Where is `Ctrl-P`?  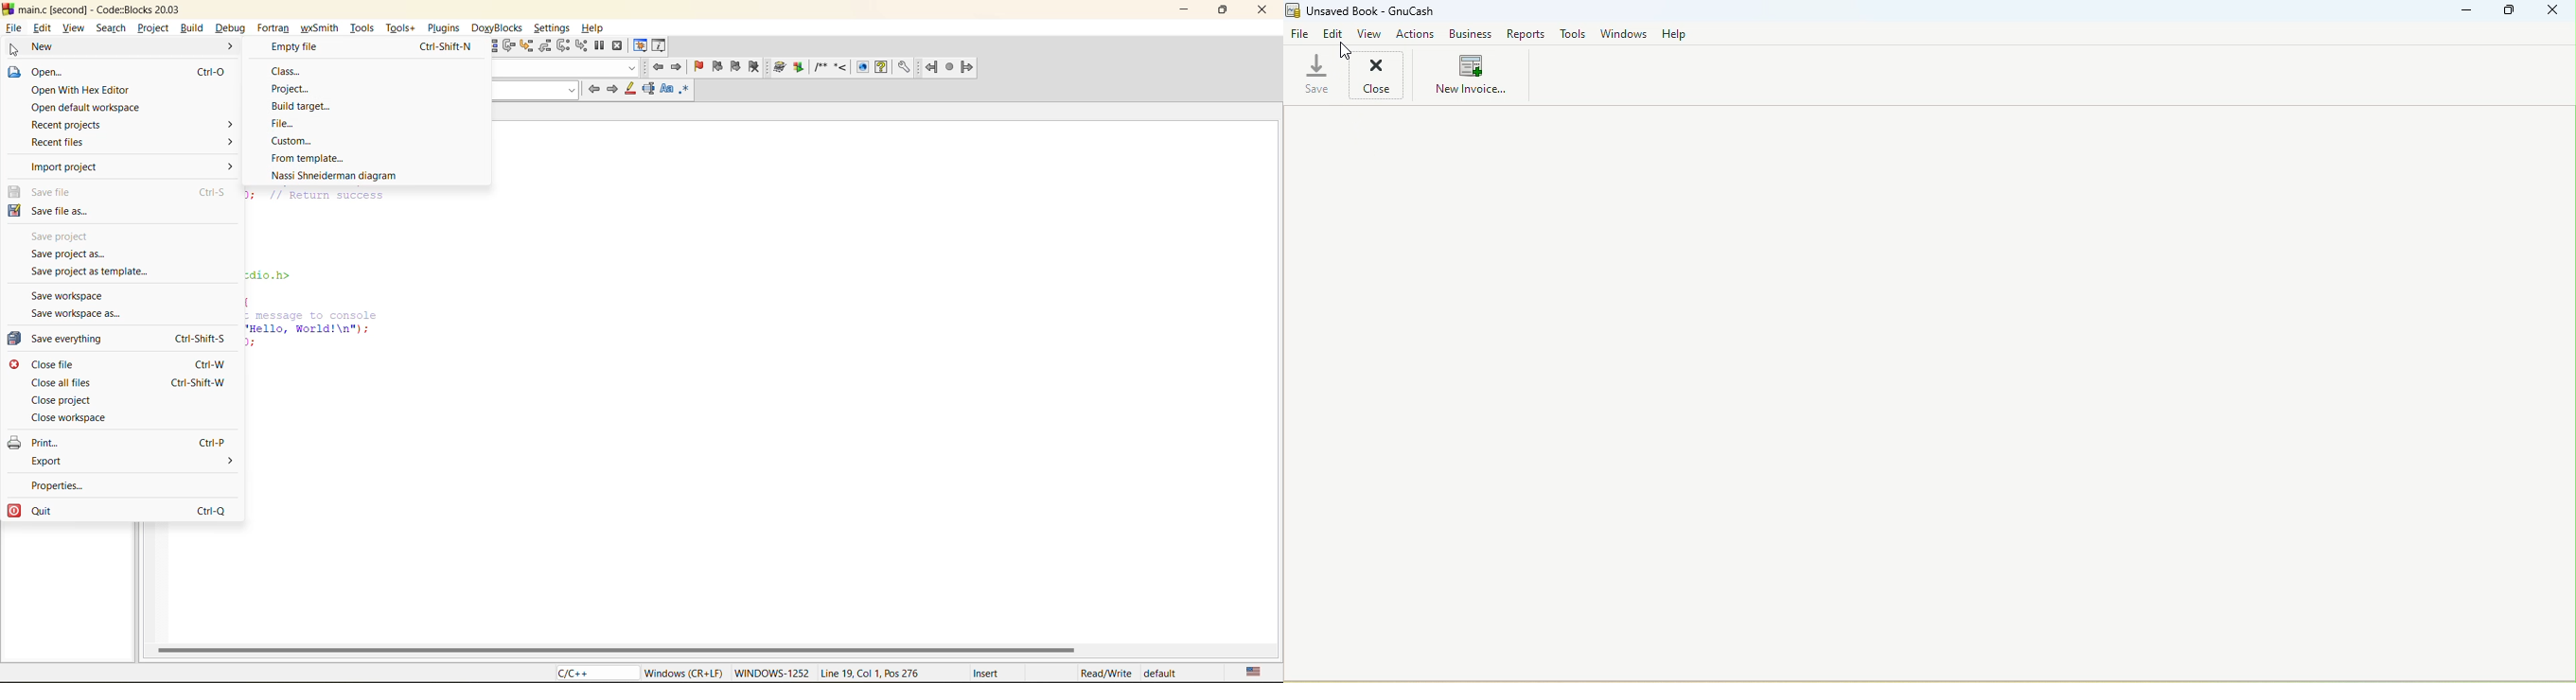
Ctrl-P is located at coordinates (210, 441).